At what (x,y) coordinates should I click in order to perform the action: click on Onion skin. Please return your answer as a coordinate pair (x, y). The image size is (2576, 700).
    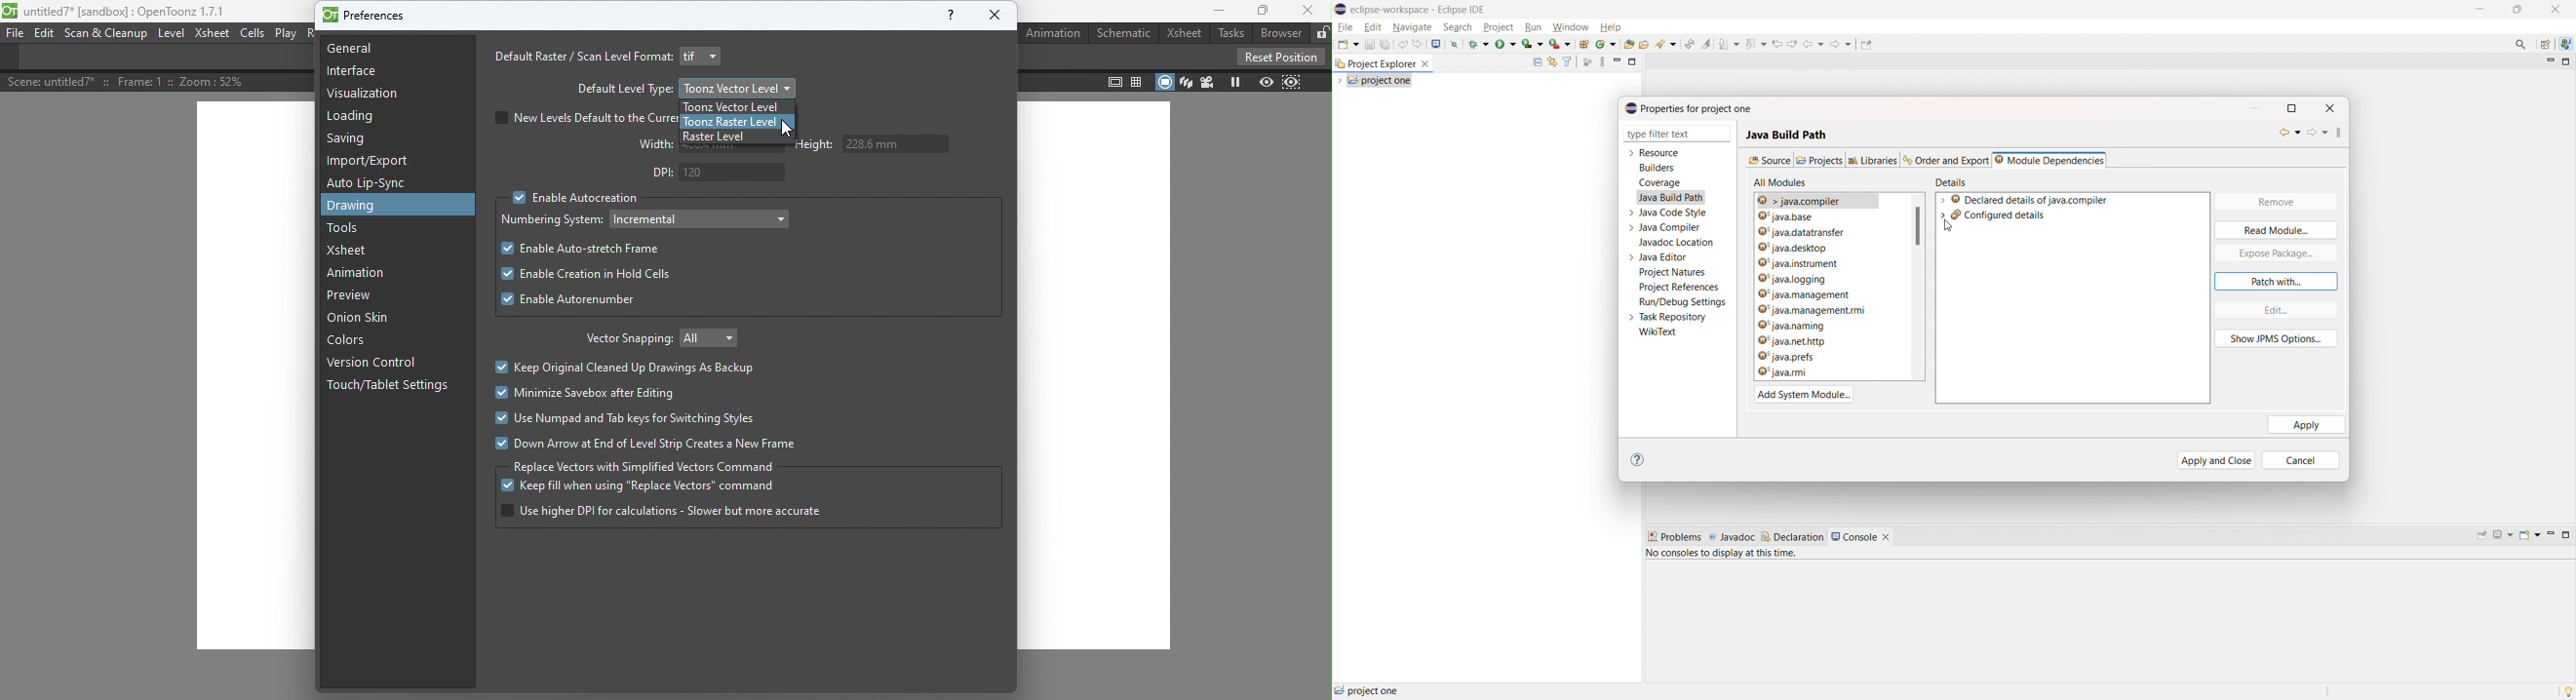
    Looking at the image, I should click on (364, 320).